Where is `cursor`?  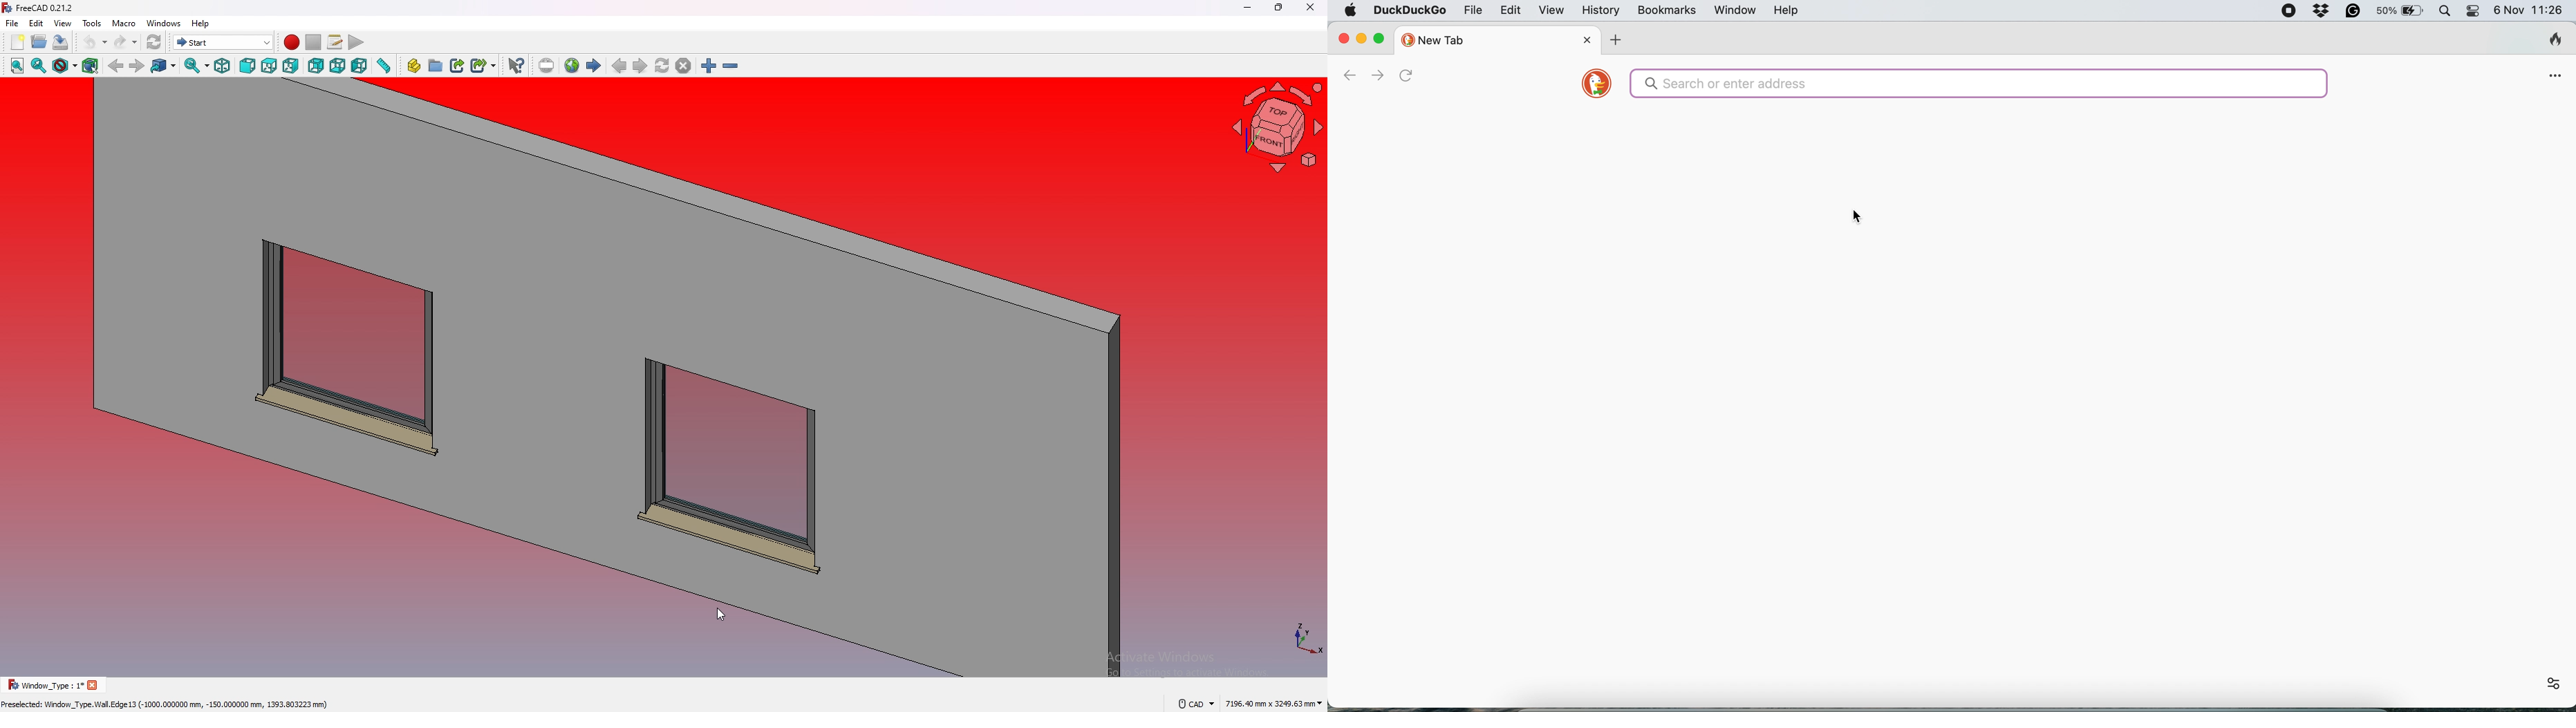 cursor is located at coordinates (719, 613).